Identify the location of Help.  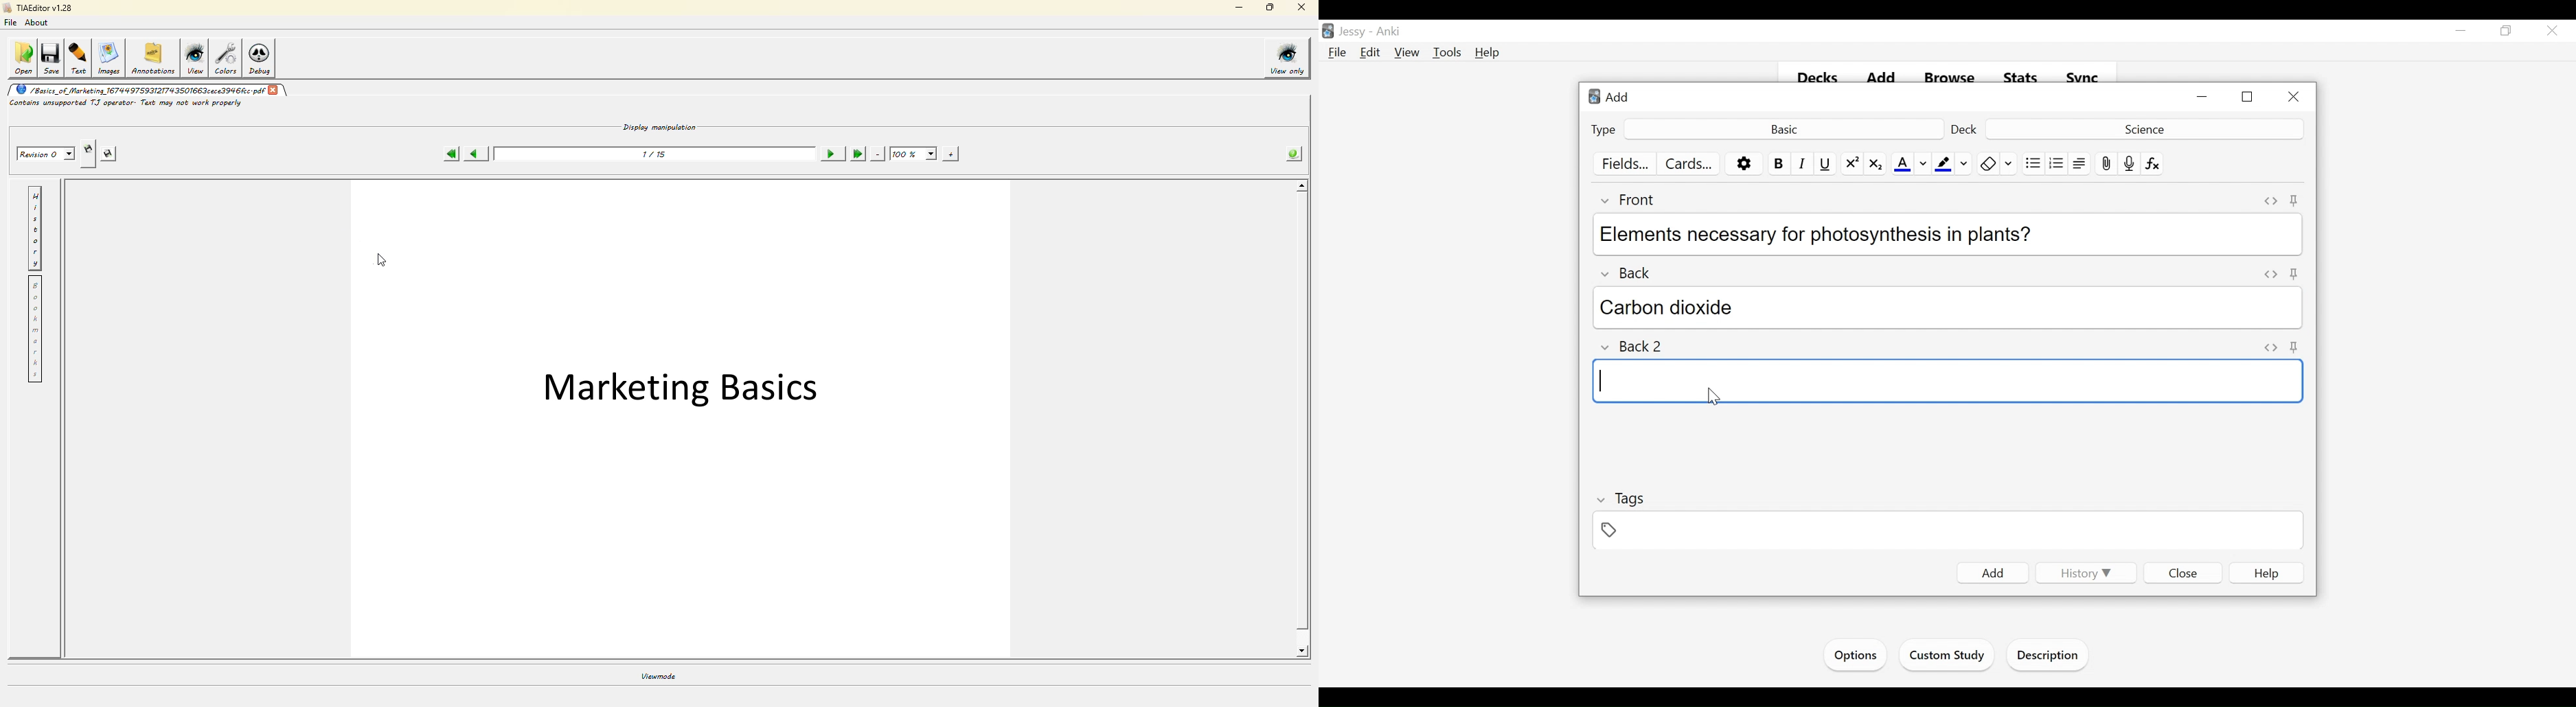
(1488, 52).